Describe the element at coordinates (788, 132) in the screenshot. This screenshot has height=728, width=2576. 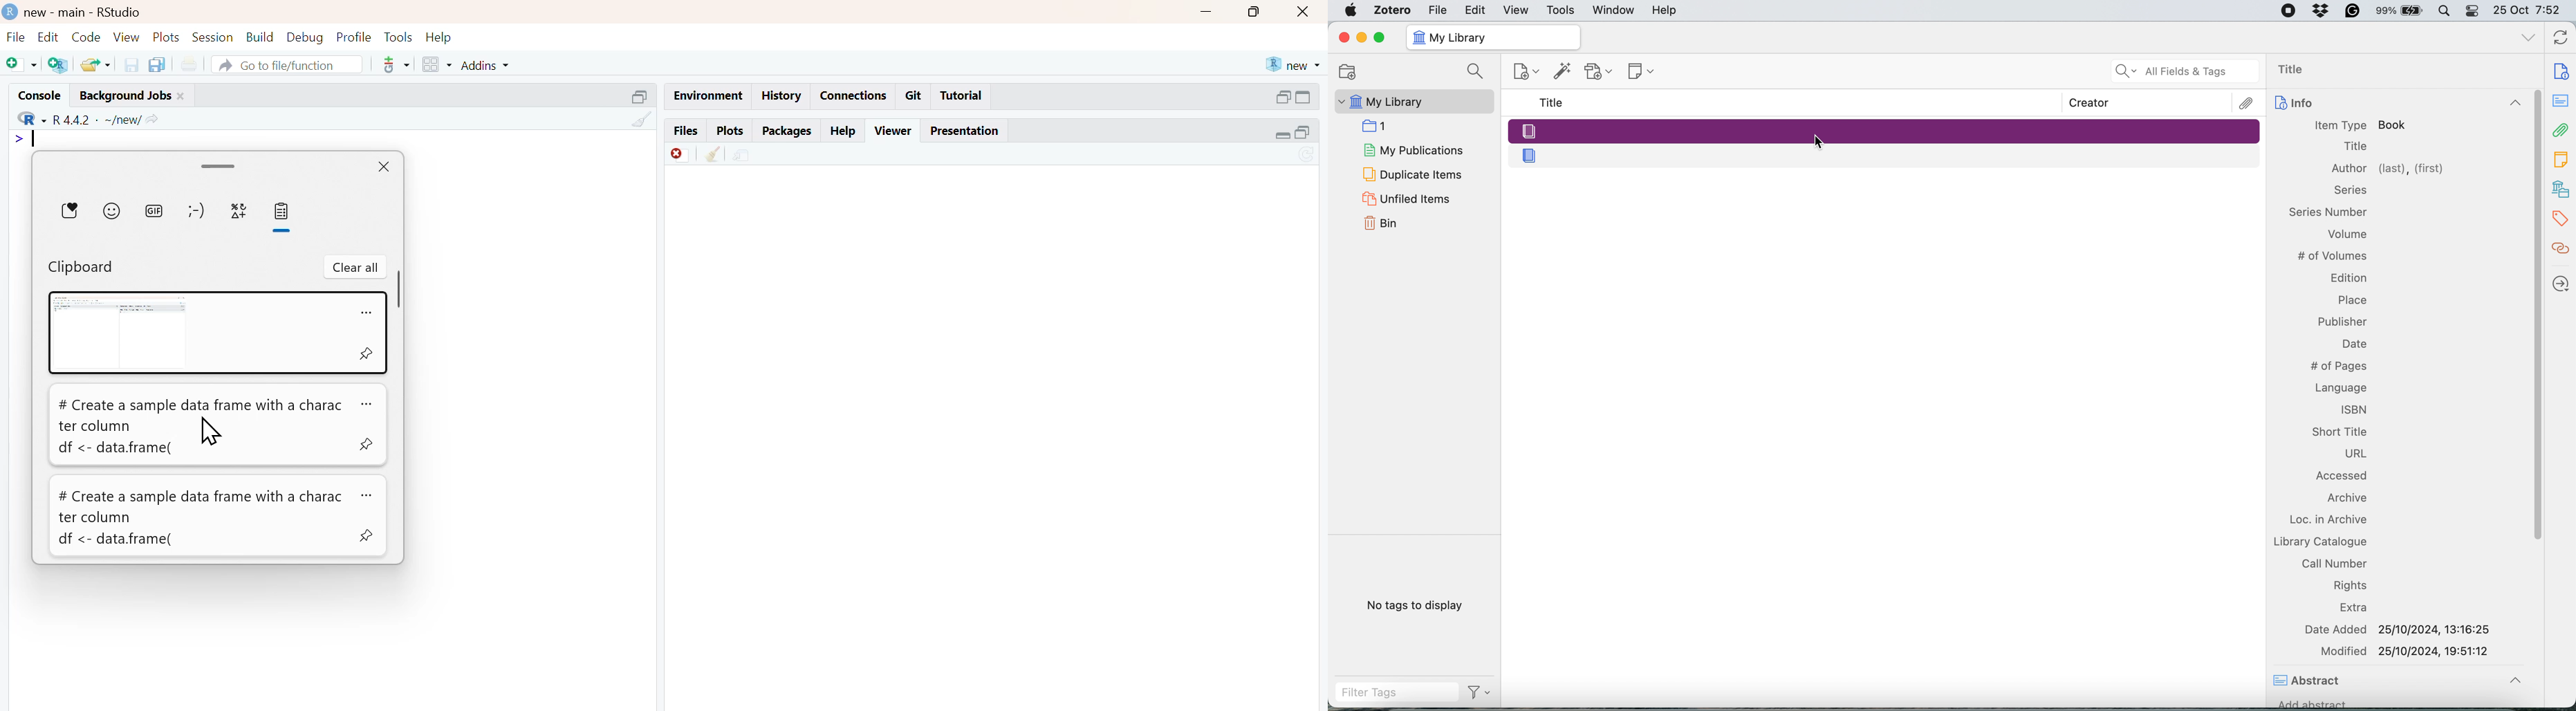
I see `packages` at that location.